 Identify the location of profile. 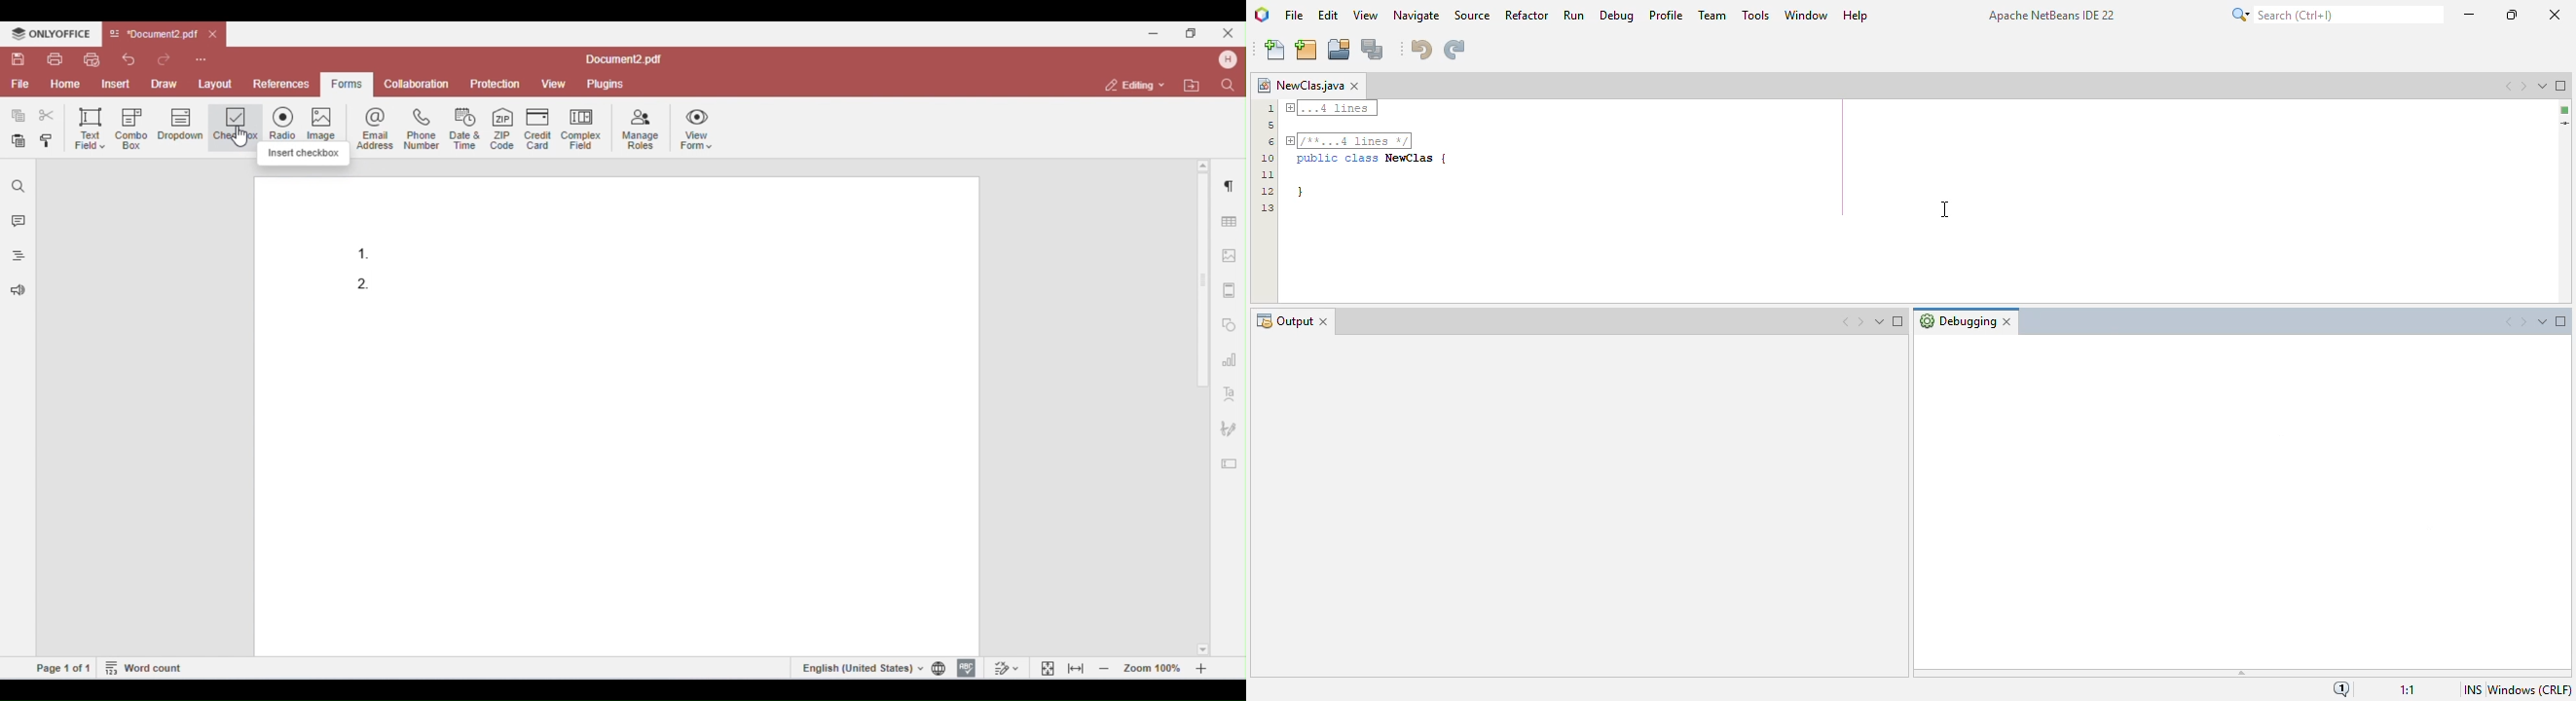
(1665, 15).